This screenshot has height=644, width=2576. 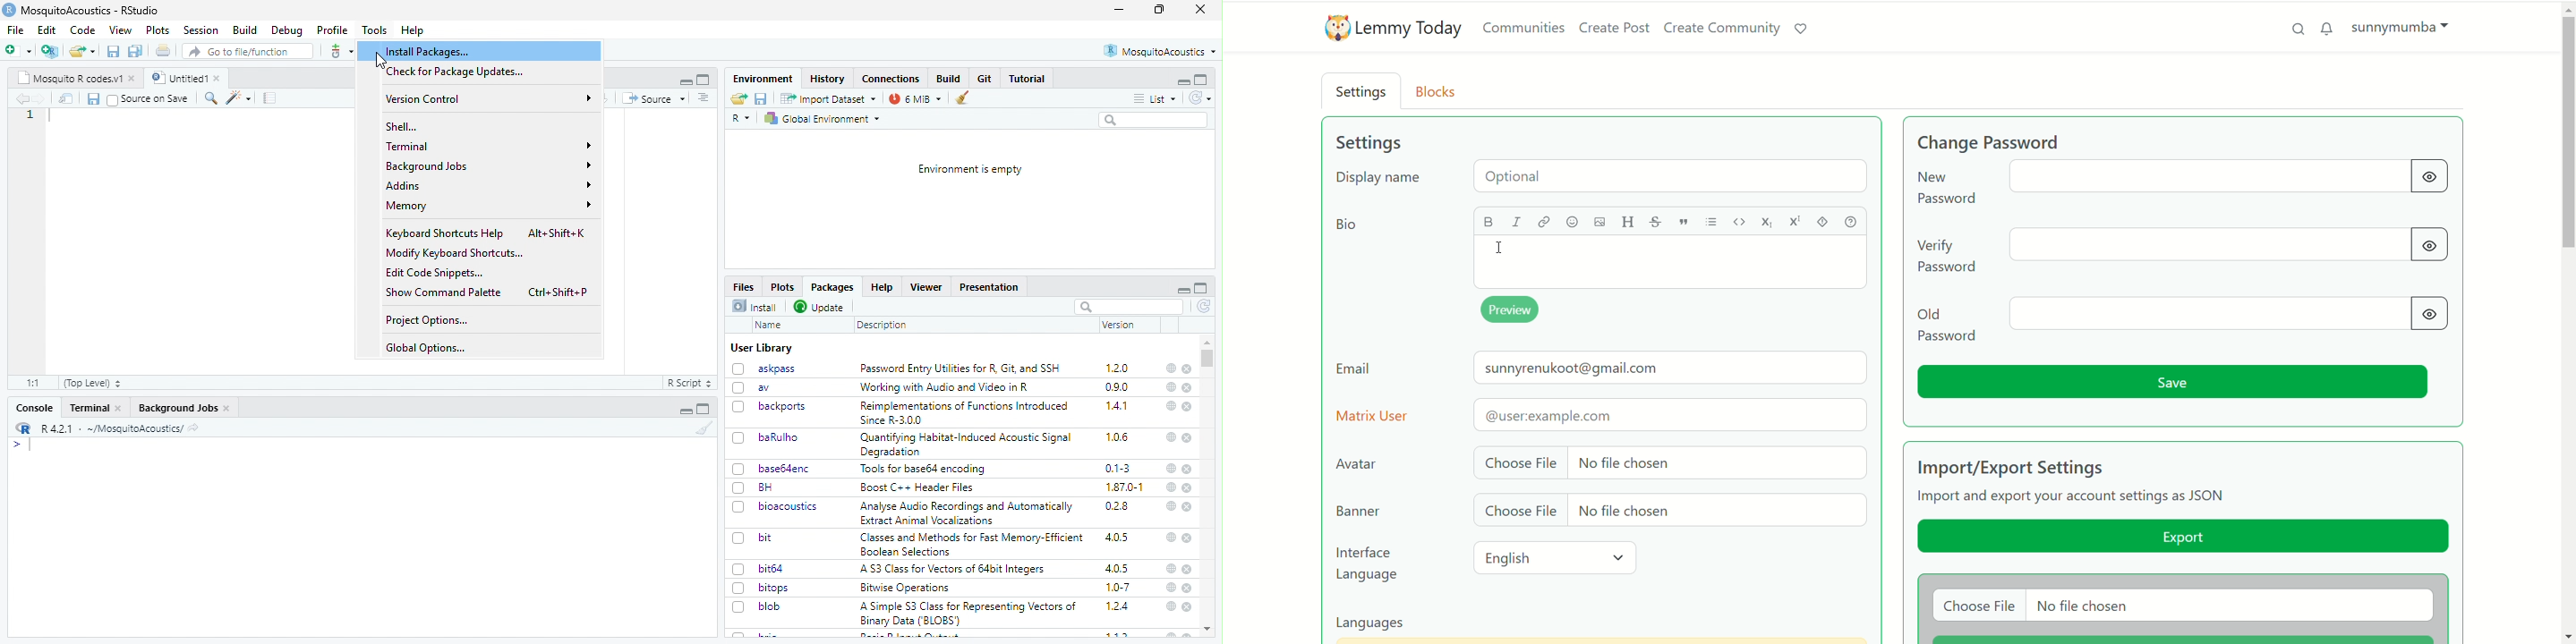 What do you see at coordinates (1186, 469) in the screenshot?
I see `close` at bounding box center [1186, 469].